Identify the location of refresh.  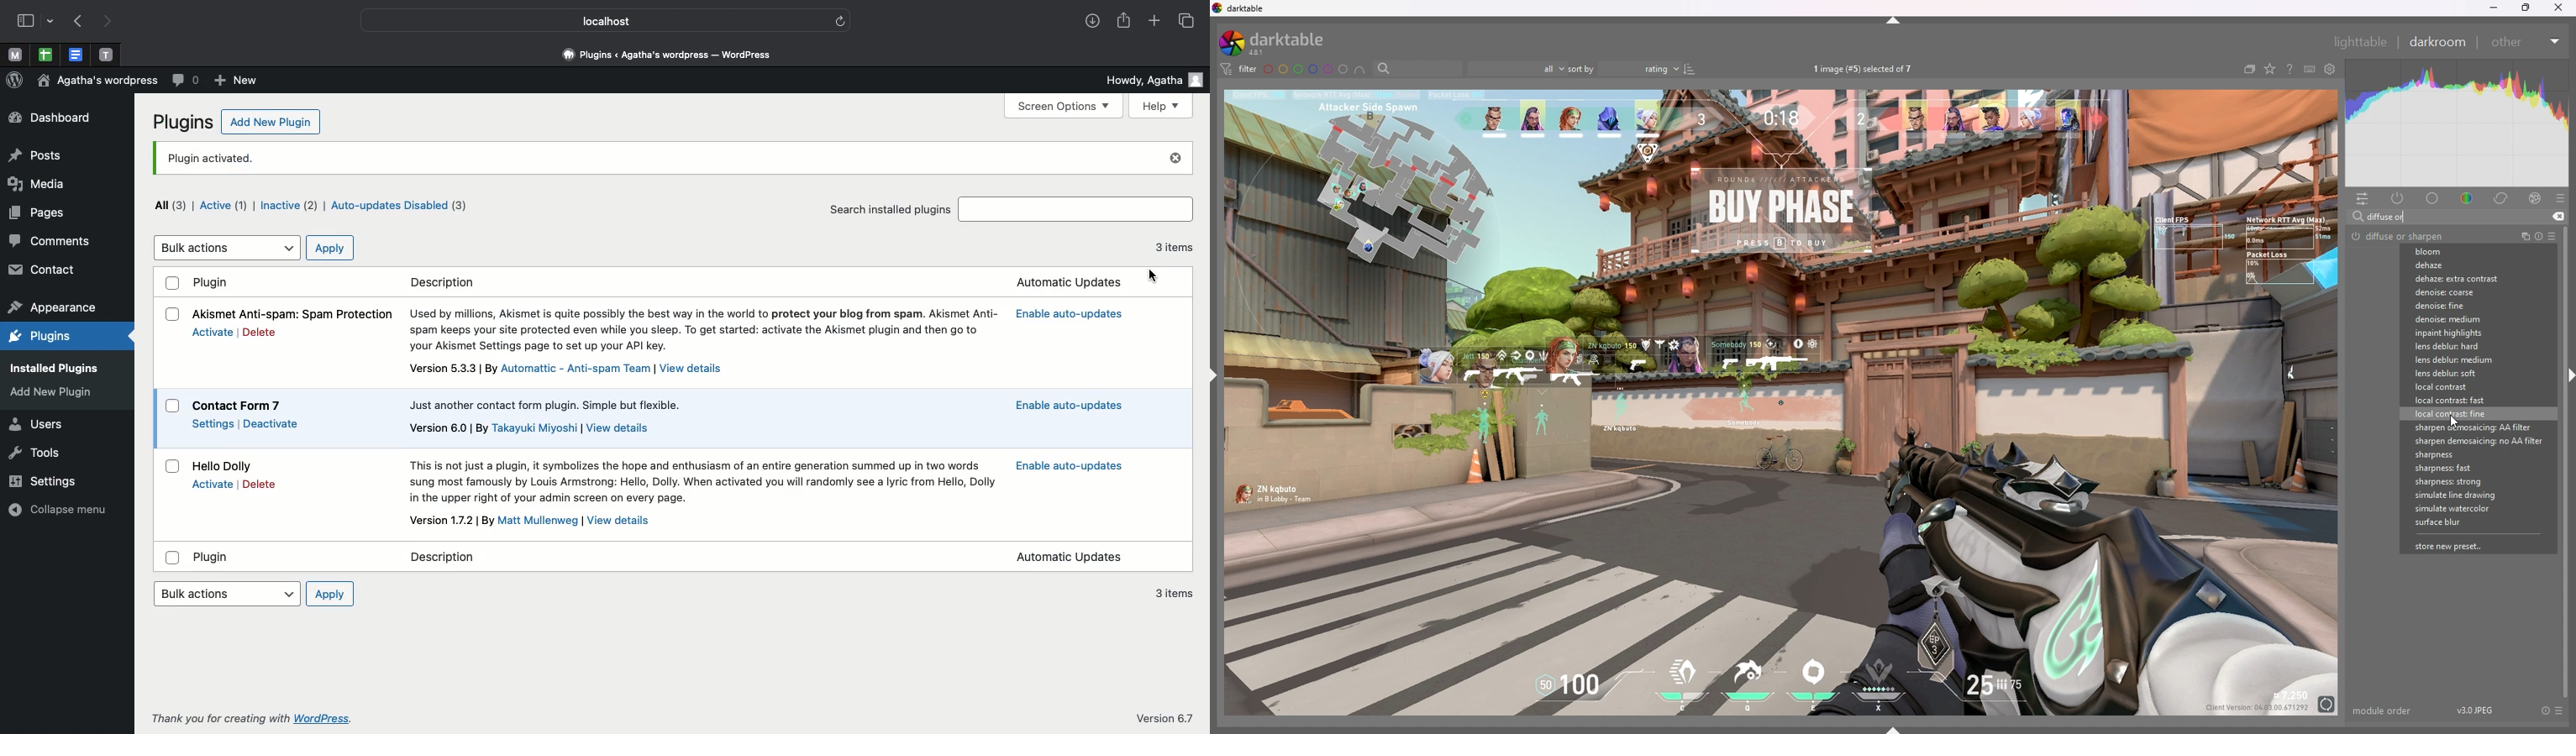
(840, 20).